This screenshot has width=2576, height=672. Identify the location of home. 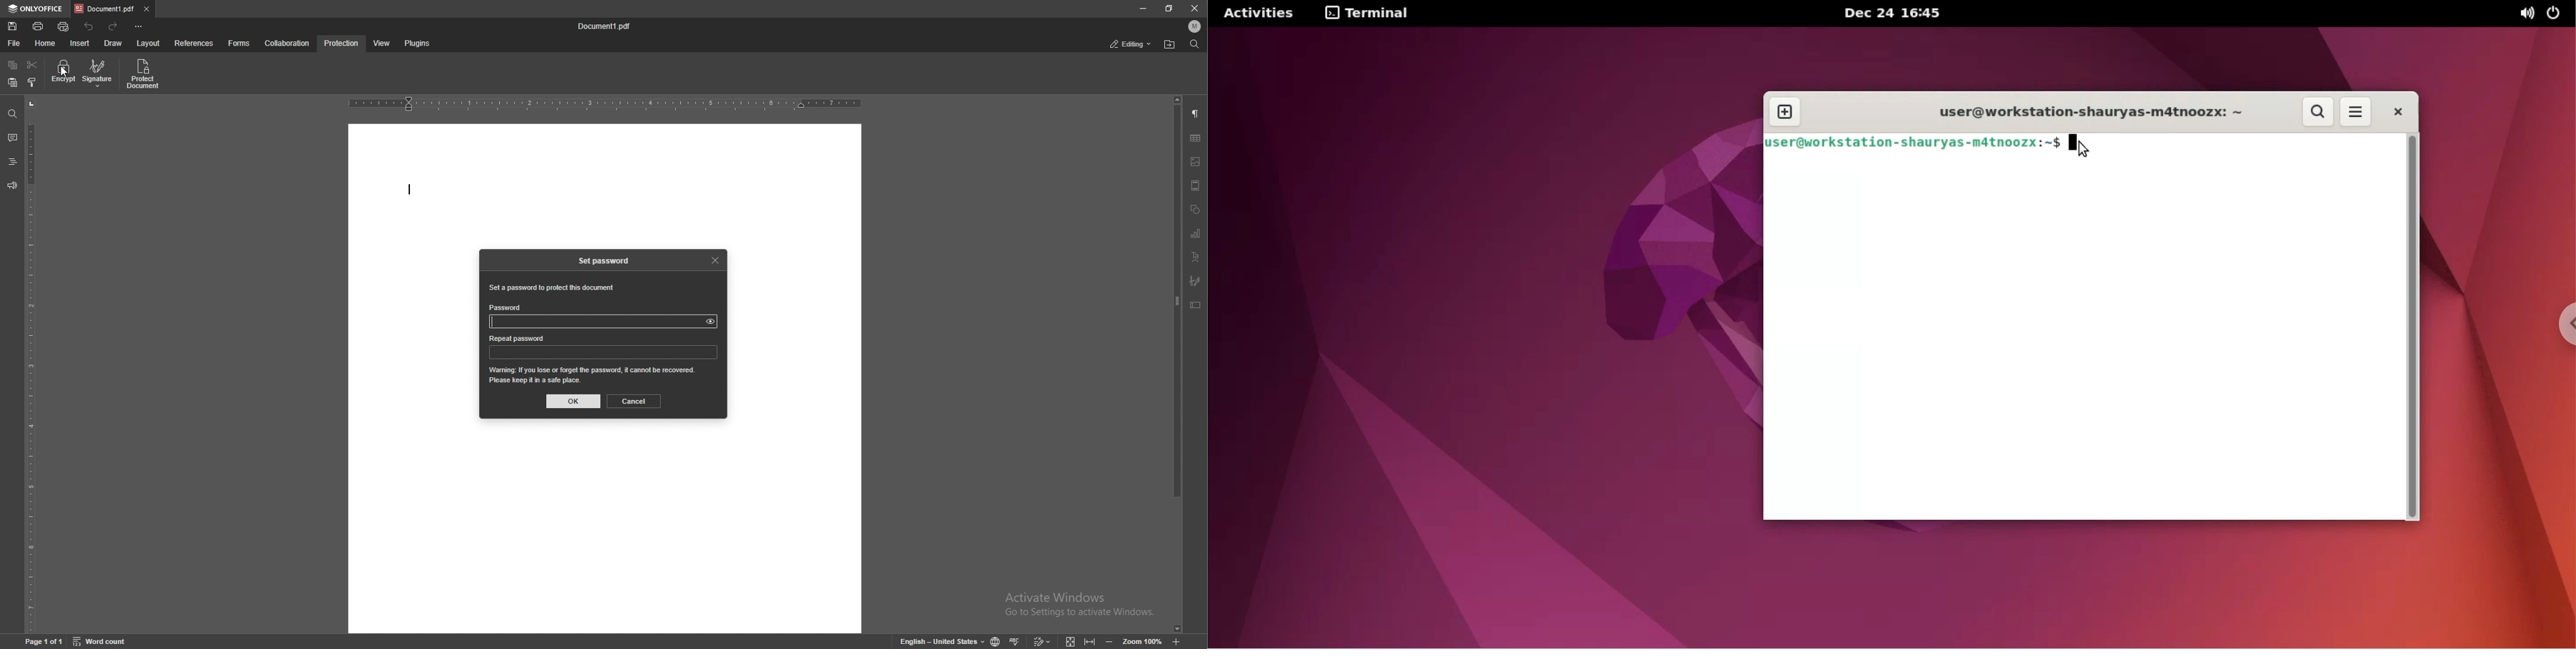
(45, 43).